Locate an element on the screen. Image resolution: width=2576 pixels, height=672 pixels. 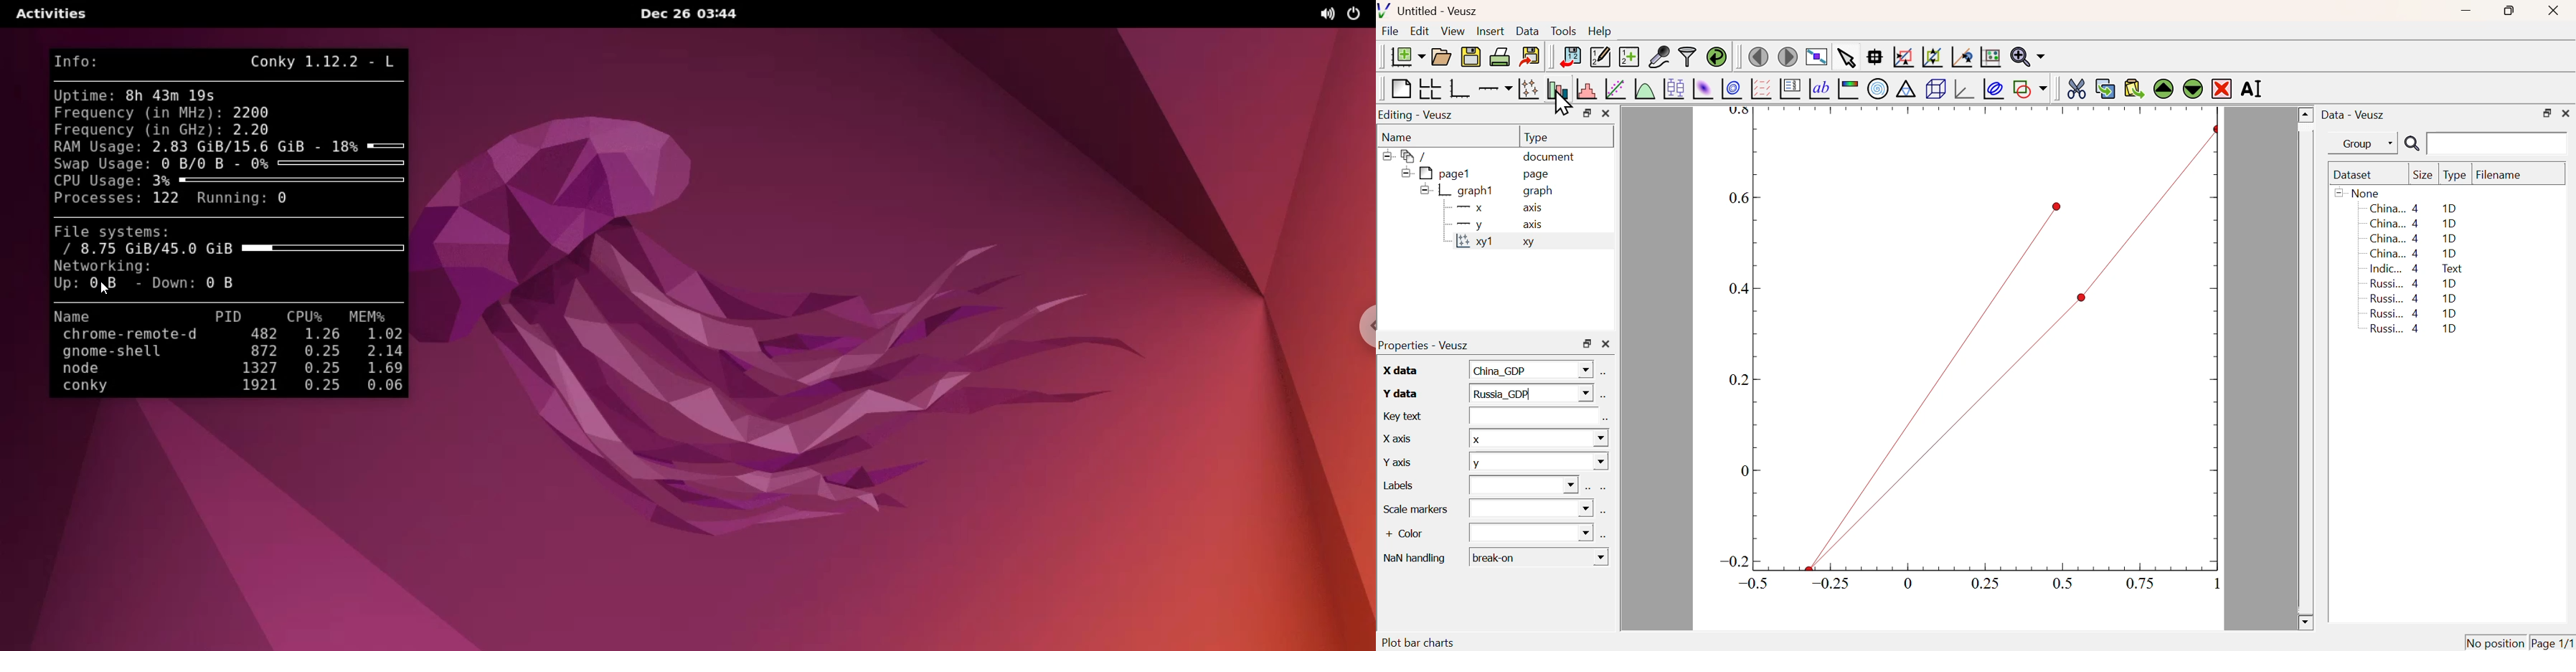
Dropdown is located at coordinates (1532, 532).